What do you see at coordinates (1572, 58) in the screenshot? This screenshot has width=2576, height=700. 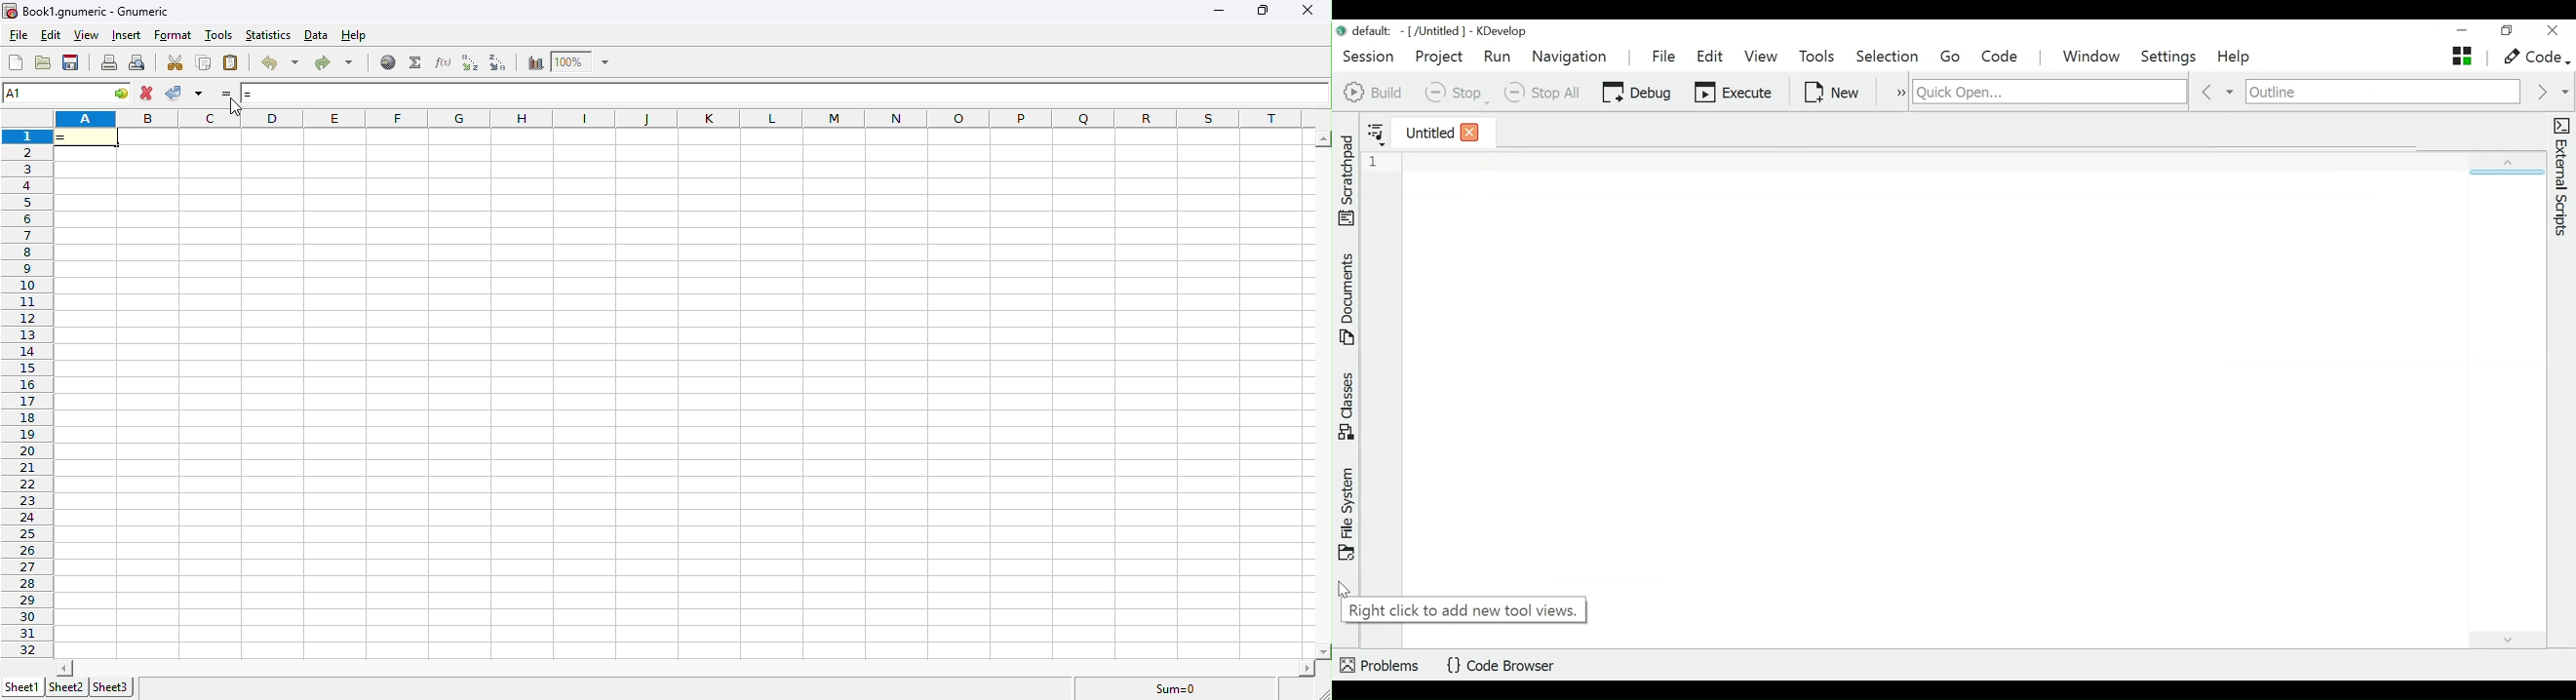 I see `Navigation` at bounding box center [1572, 58].